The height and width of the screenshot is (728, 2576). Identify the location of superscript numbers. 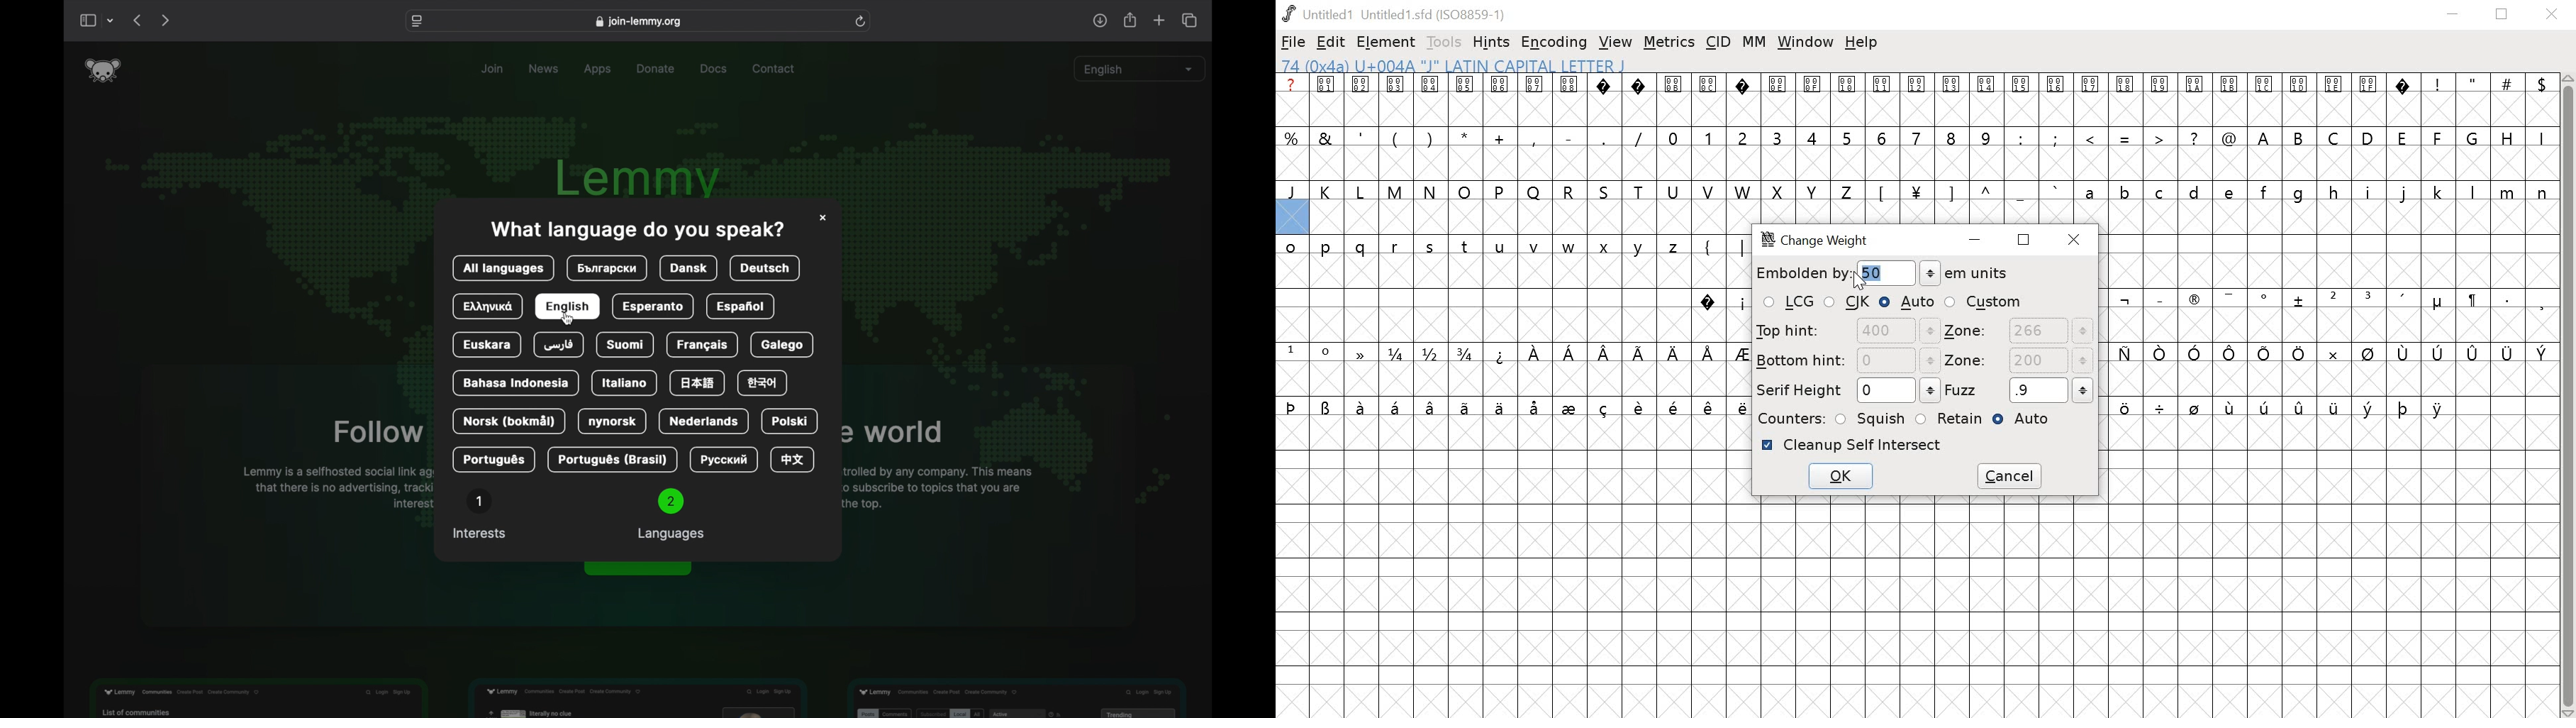
(1309, 351).